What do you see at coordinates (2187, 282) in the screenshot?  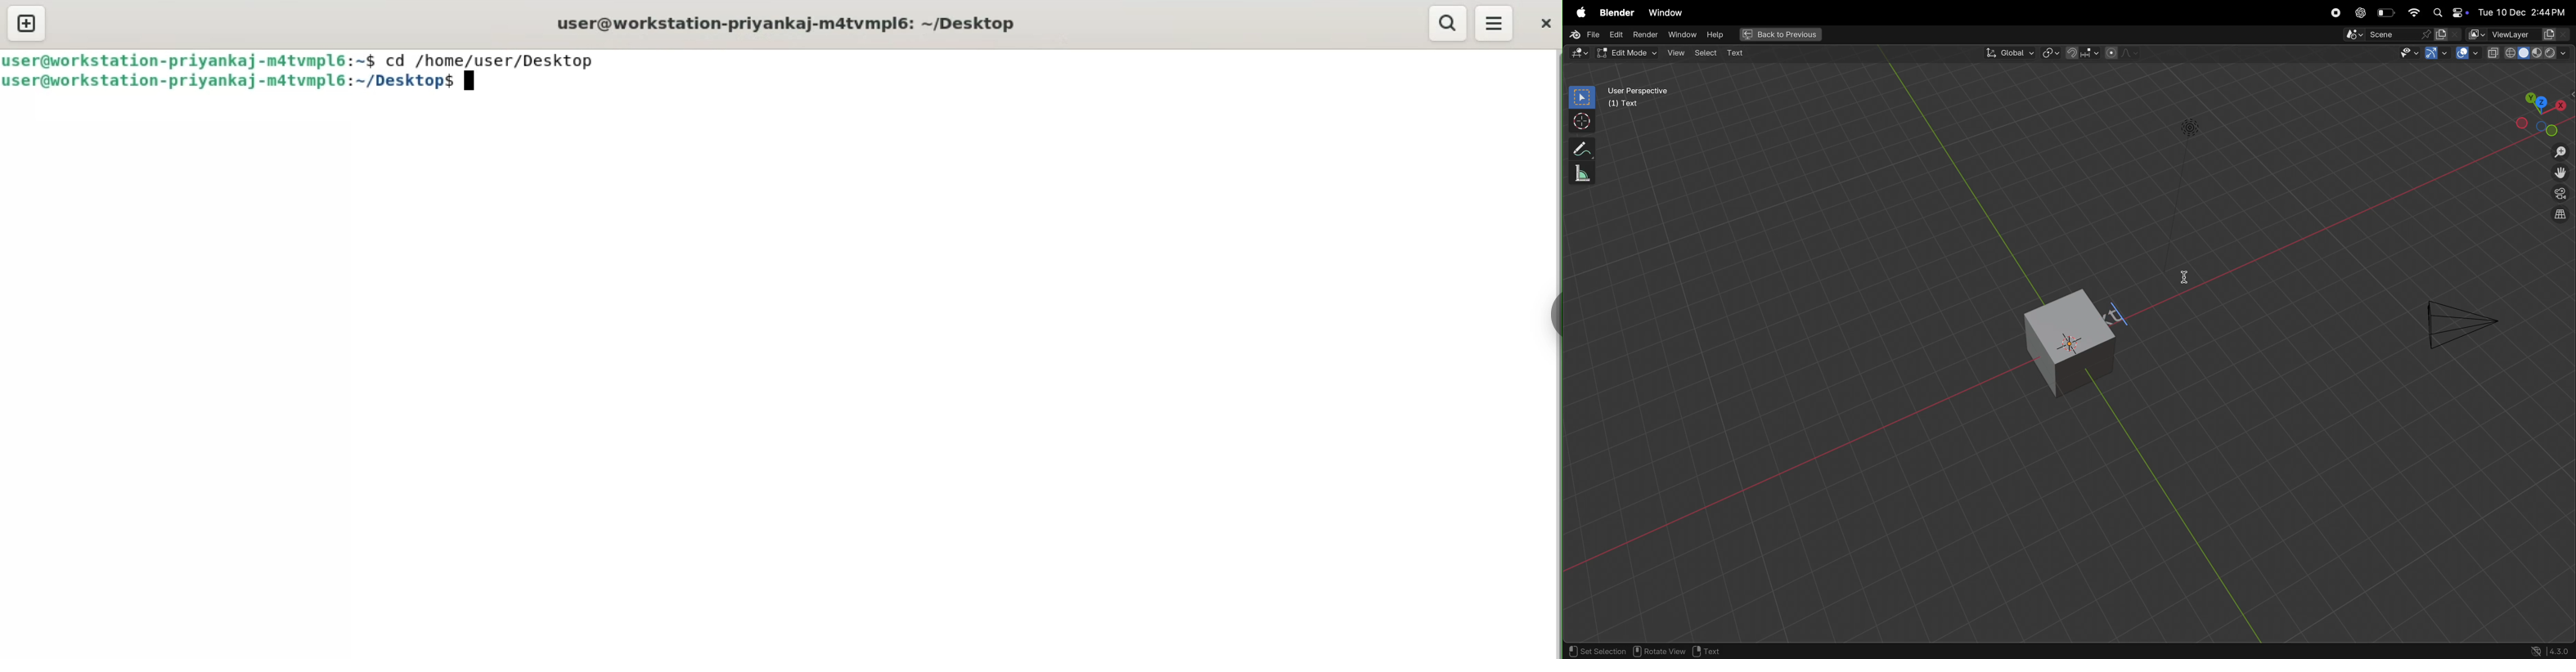 I see `cursor` at bounding box center [2187, 282].